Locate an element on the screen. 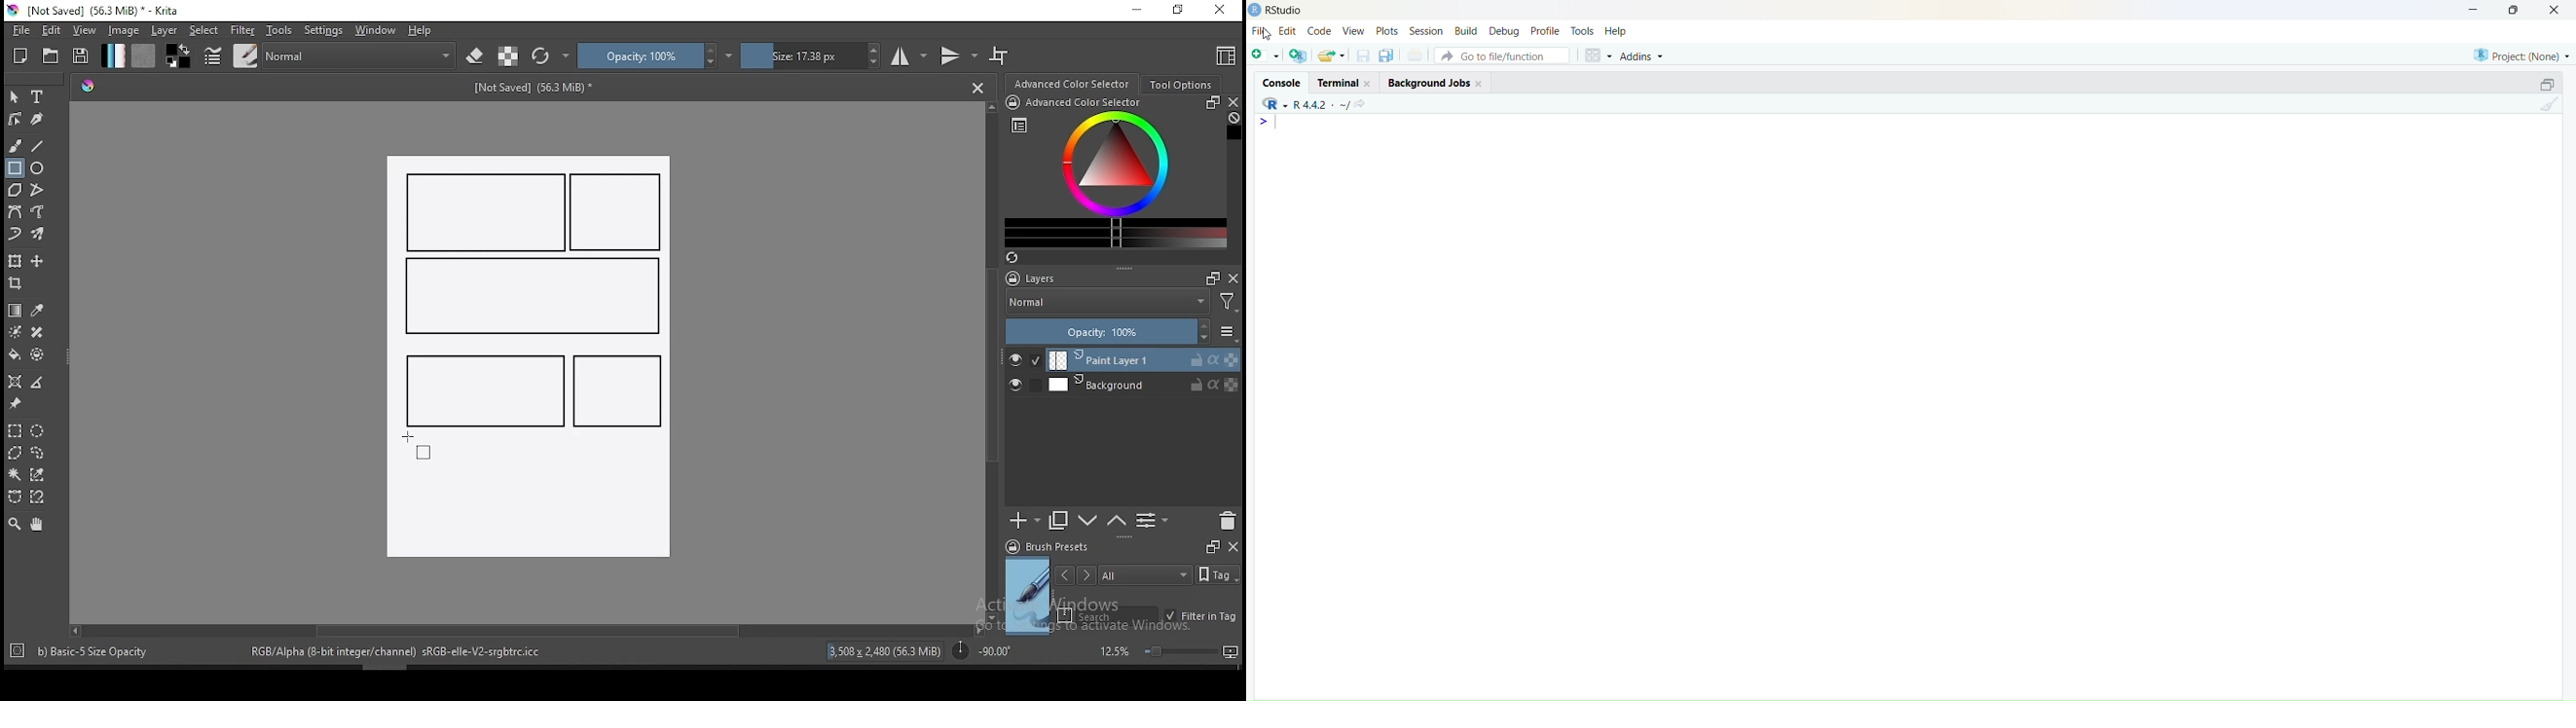  zoom level is located at coordinates (1168, 650).